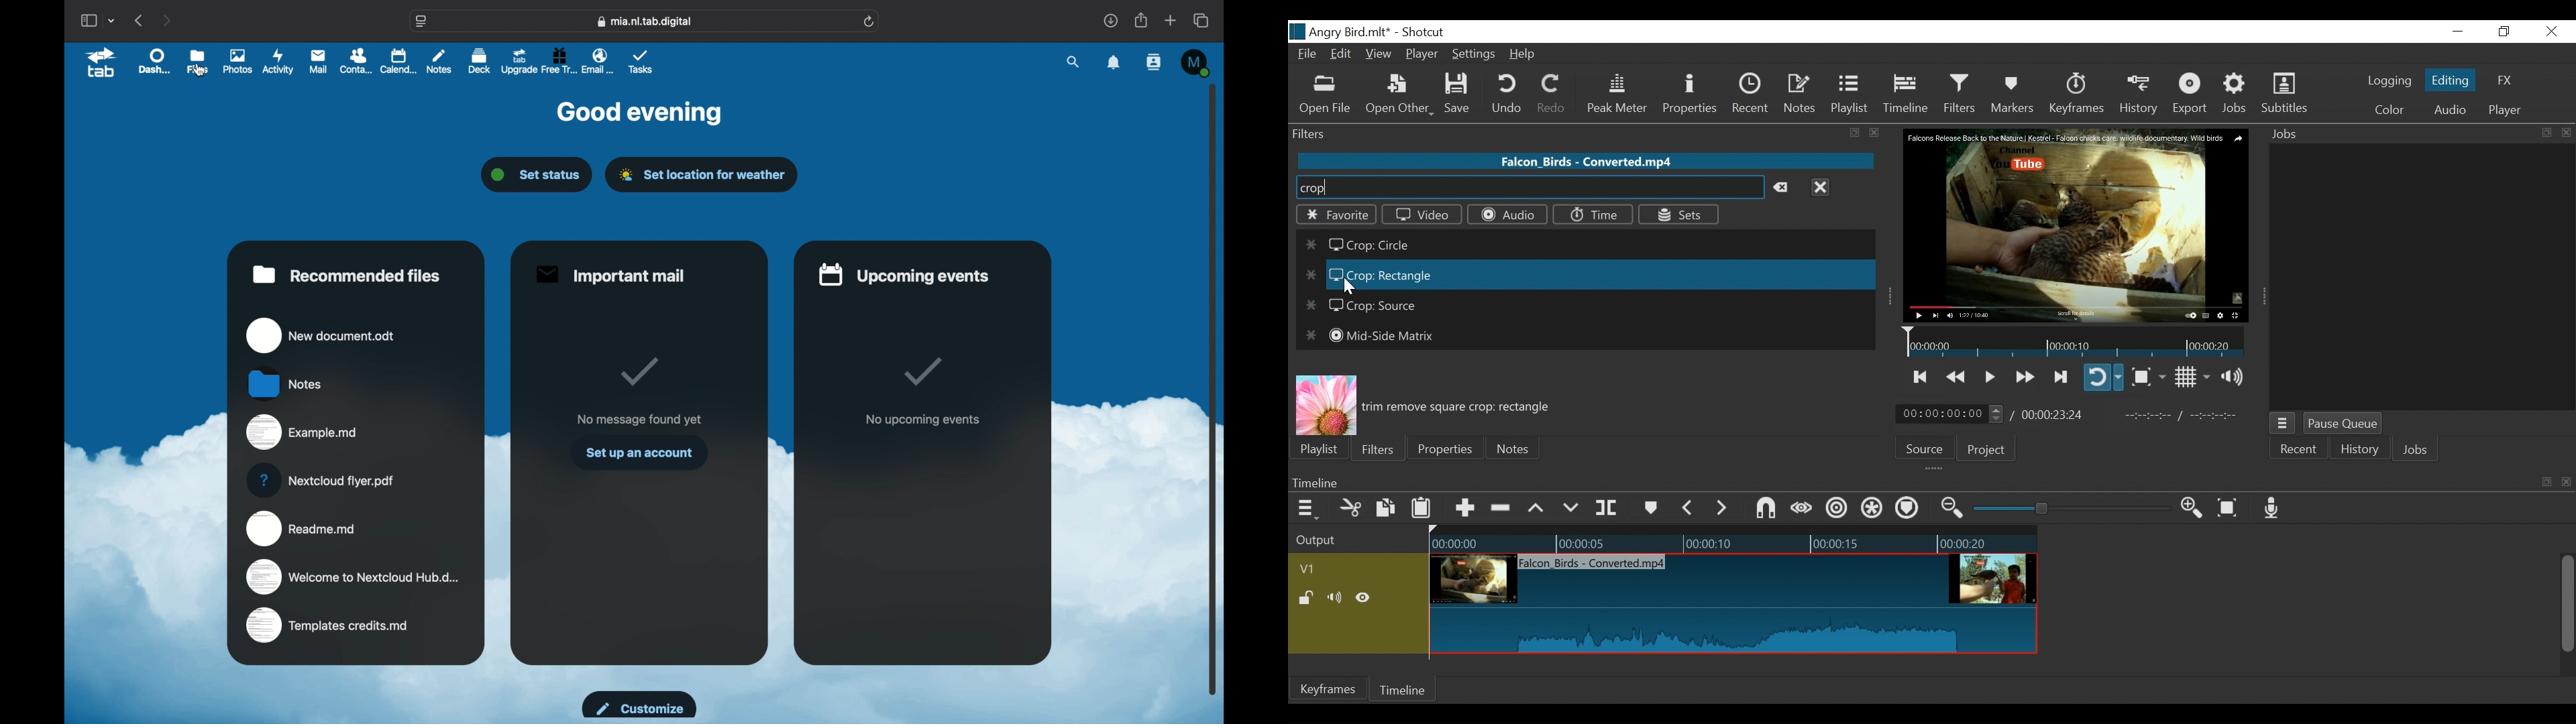  I want to click on Search, so click(1529, 188).